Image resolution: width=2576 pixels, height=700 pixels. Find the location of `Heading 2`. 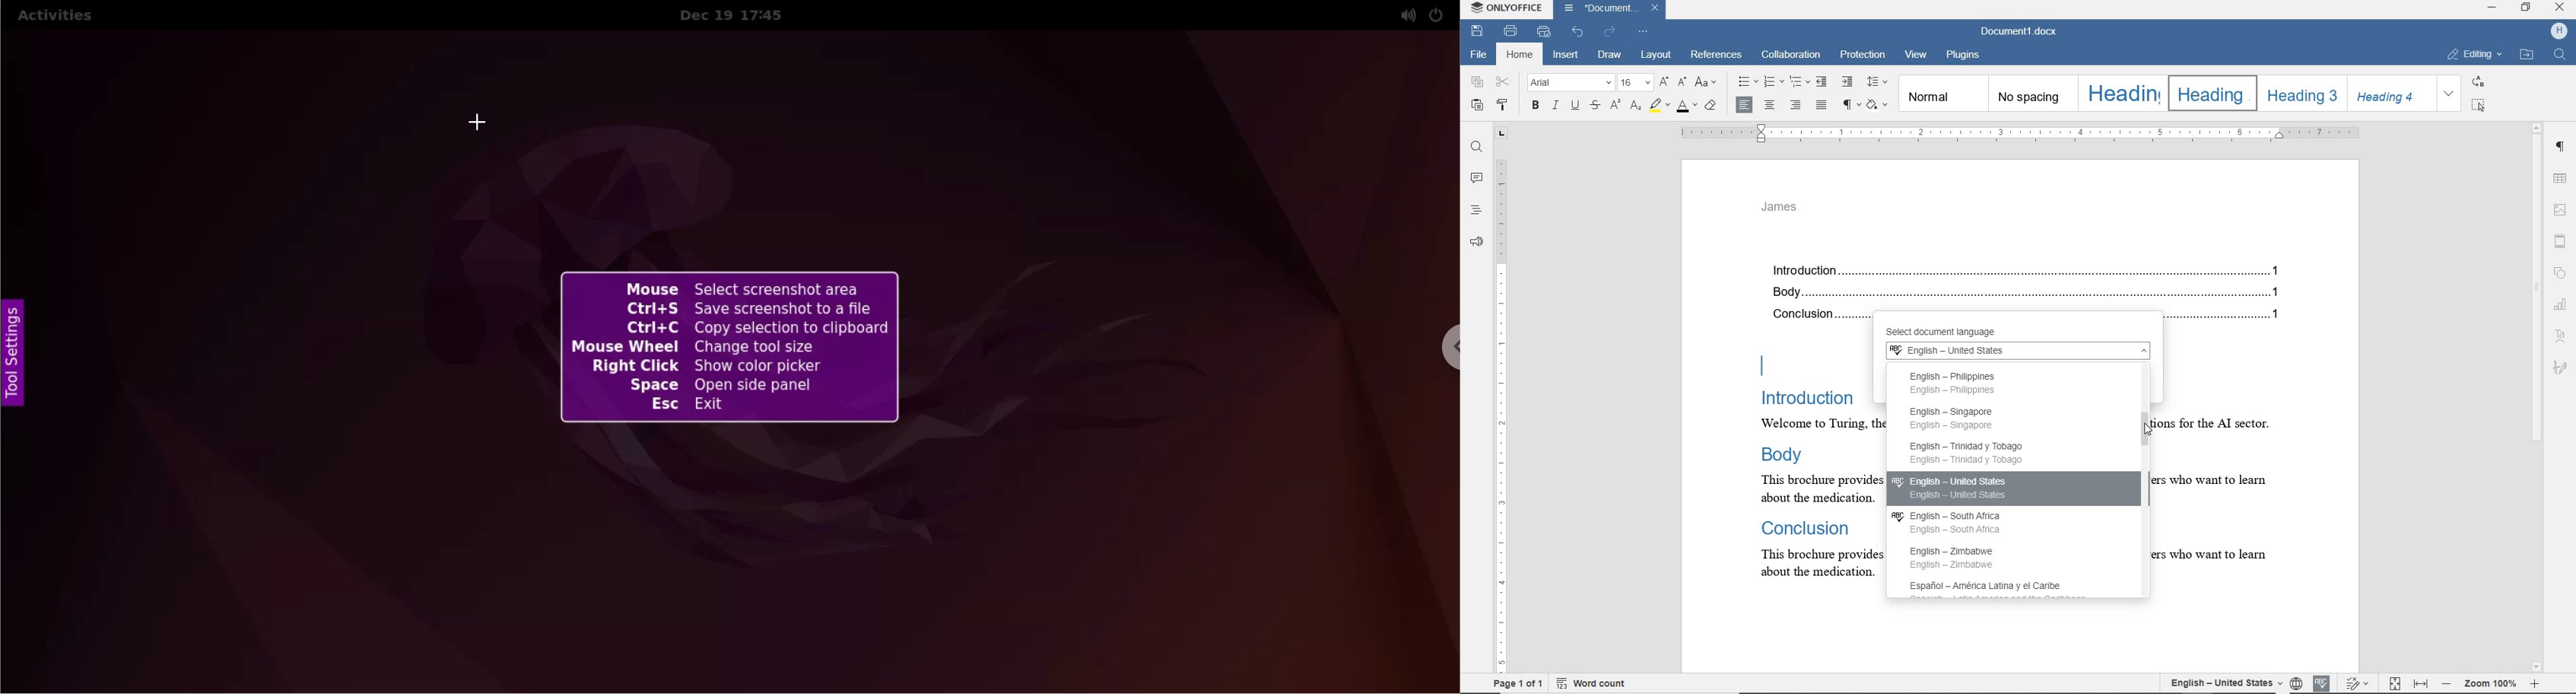

Heading 2 is located at coordinates (2210, 93).